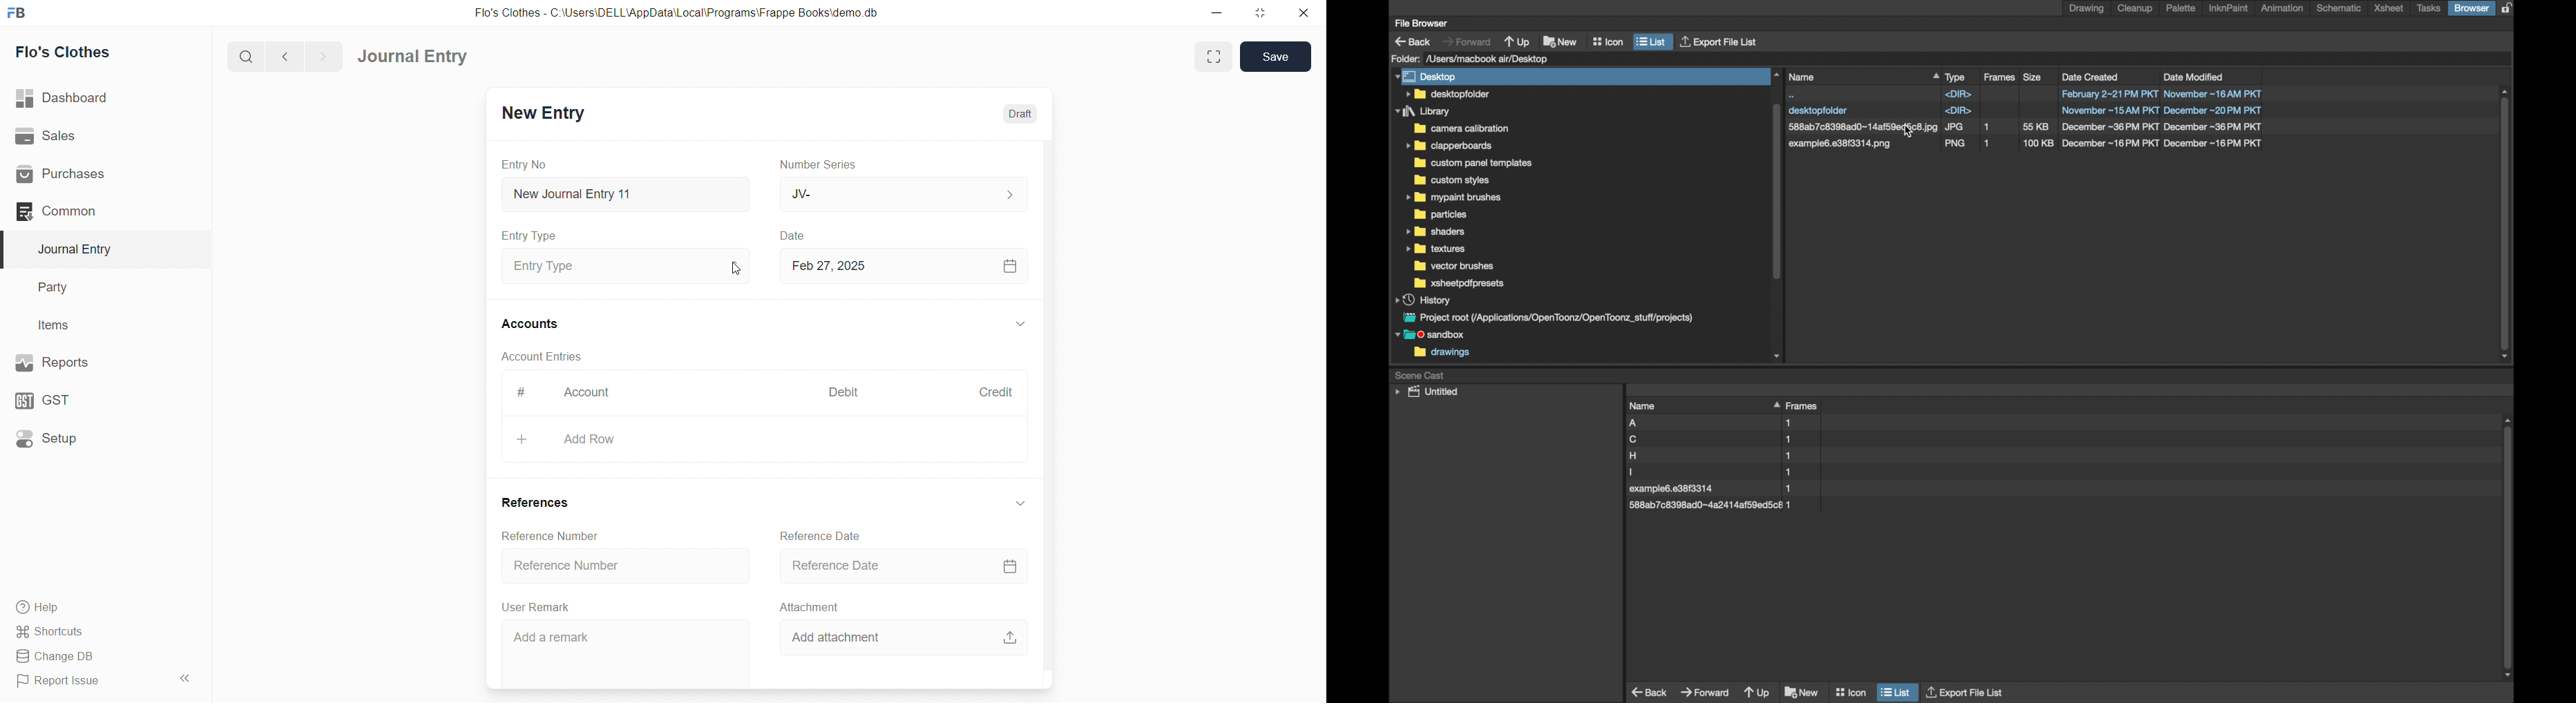  I want to click on cursor, so click(734, 272).